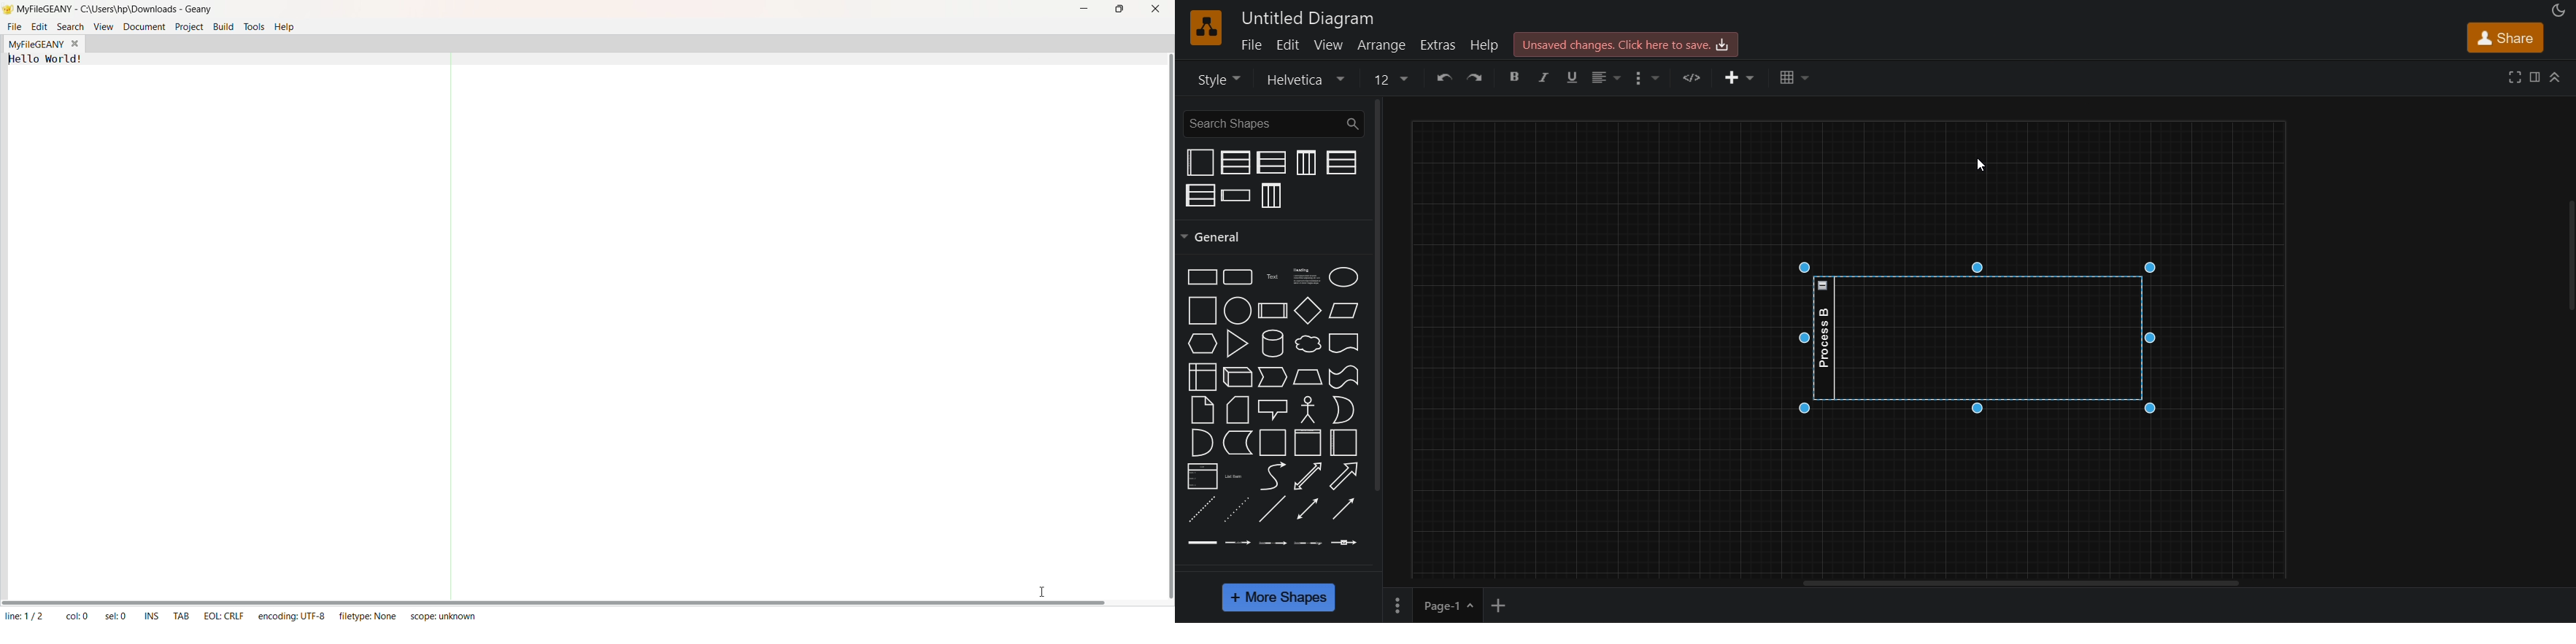 This screenshot has width=2576, height=644. Describe the element at coordinates (189, 27) in the screenshot. I see `Project` at that location.